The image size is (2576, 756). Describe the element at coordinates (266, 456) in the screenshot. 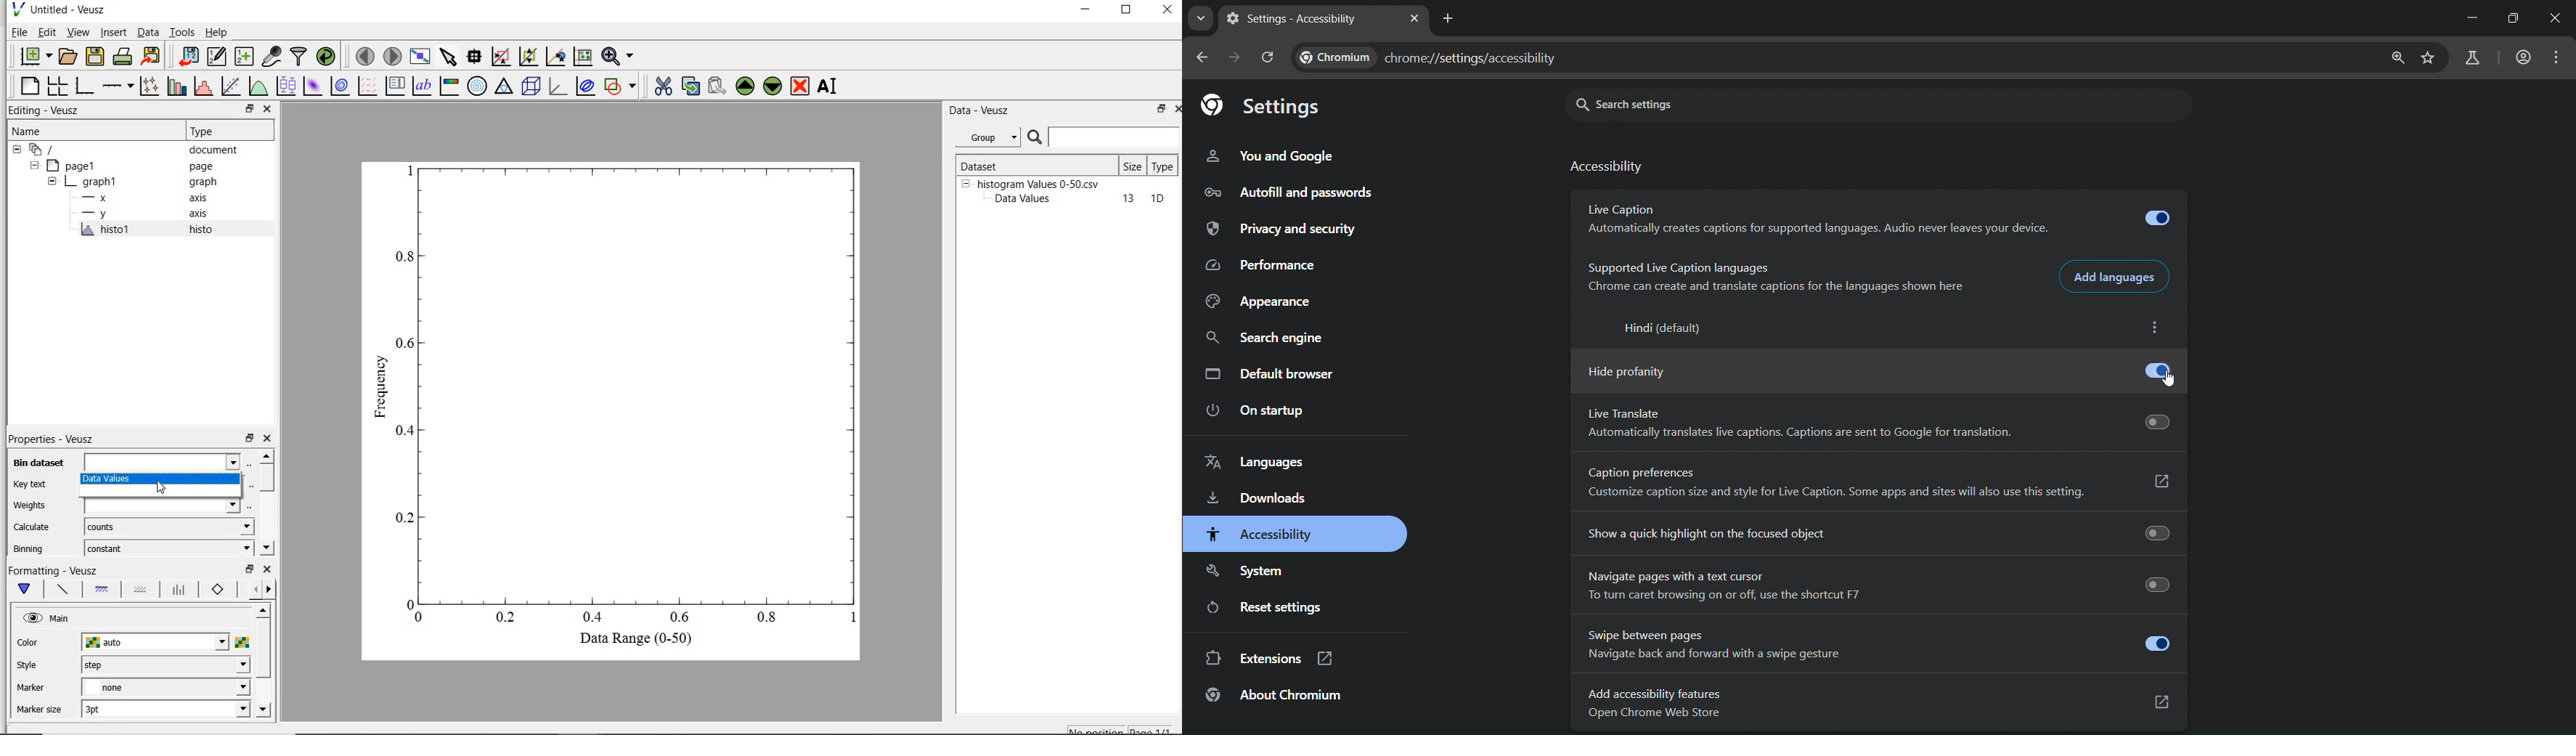

I see `move up` at that location.